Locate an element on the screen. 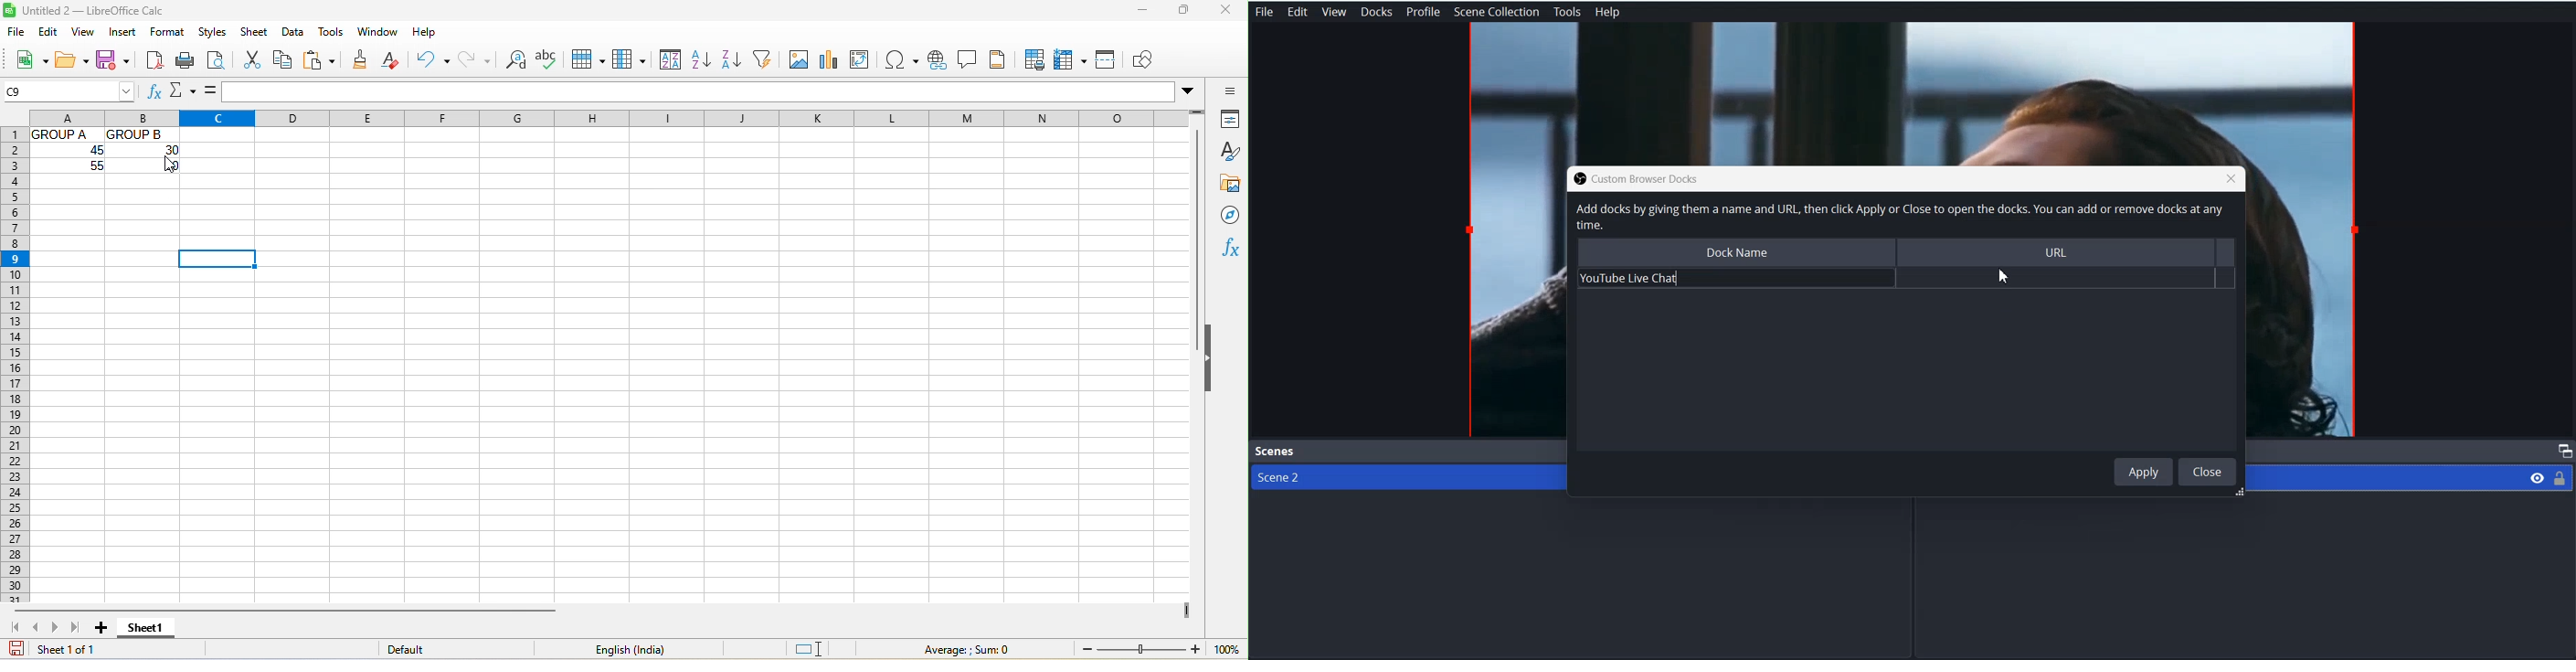 The image size is (2576, 672). Apply is located at coordinates (2144, 471).